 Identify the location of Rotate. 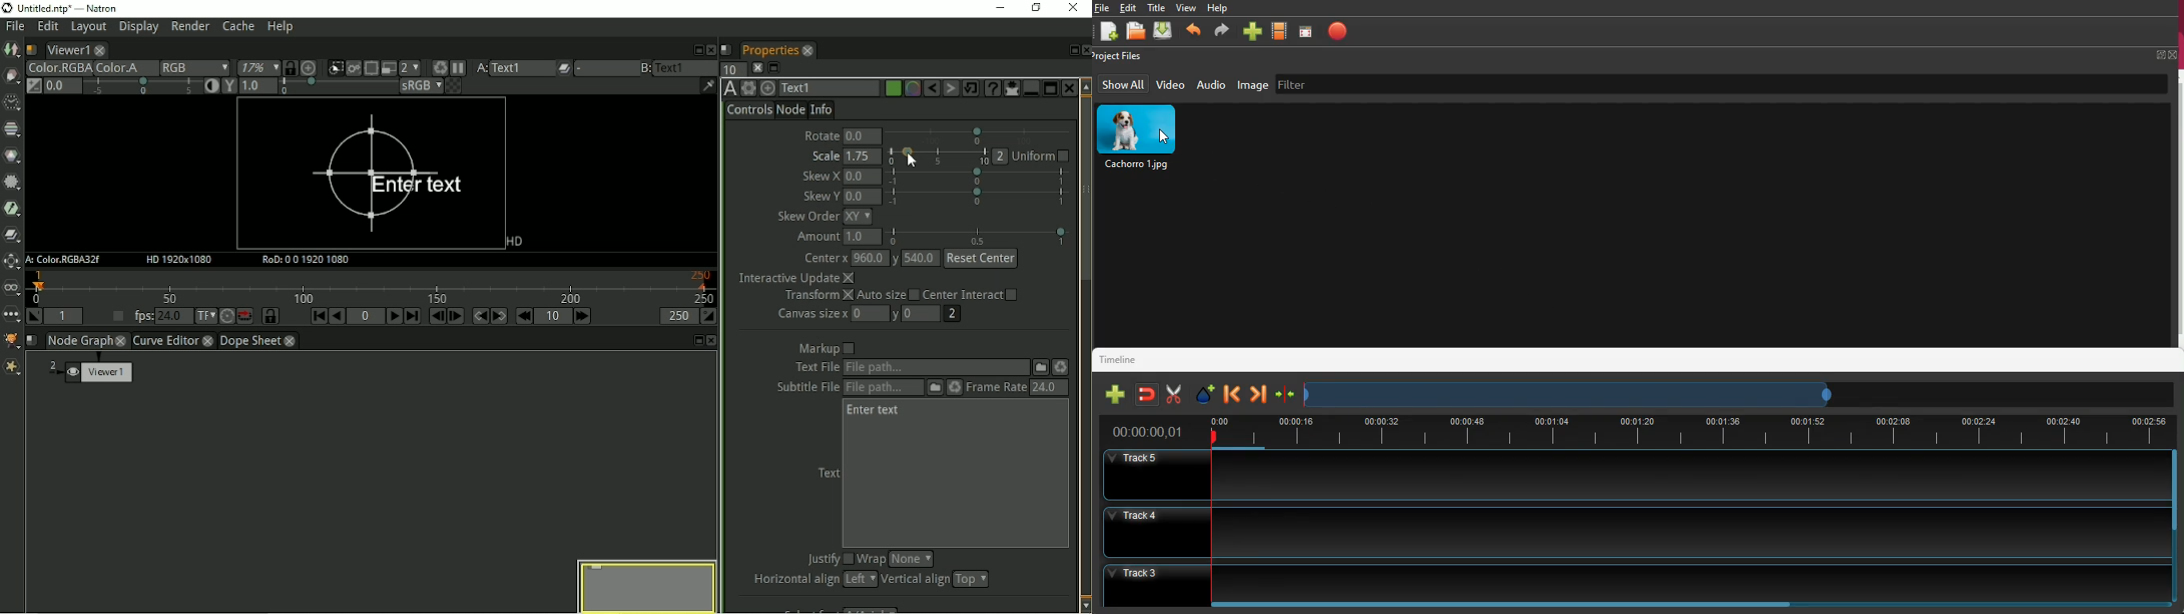
(938, 135).